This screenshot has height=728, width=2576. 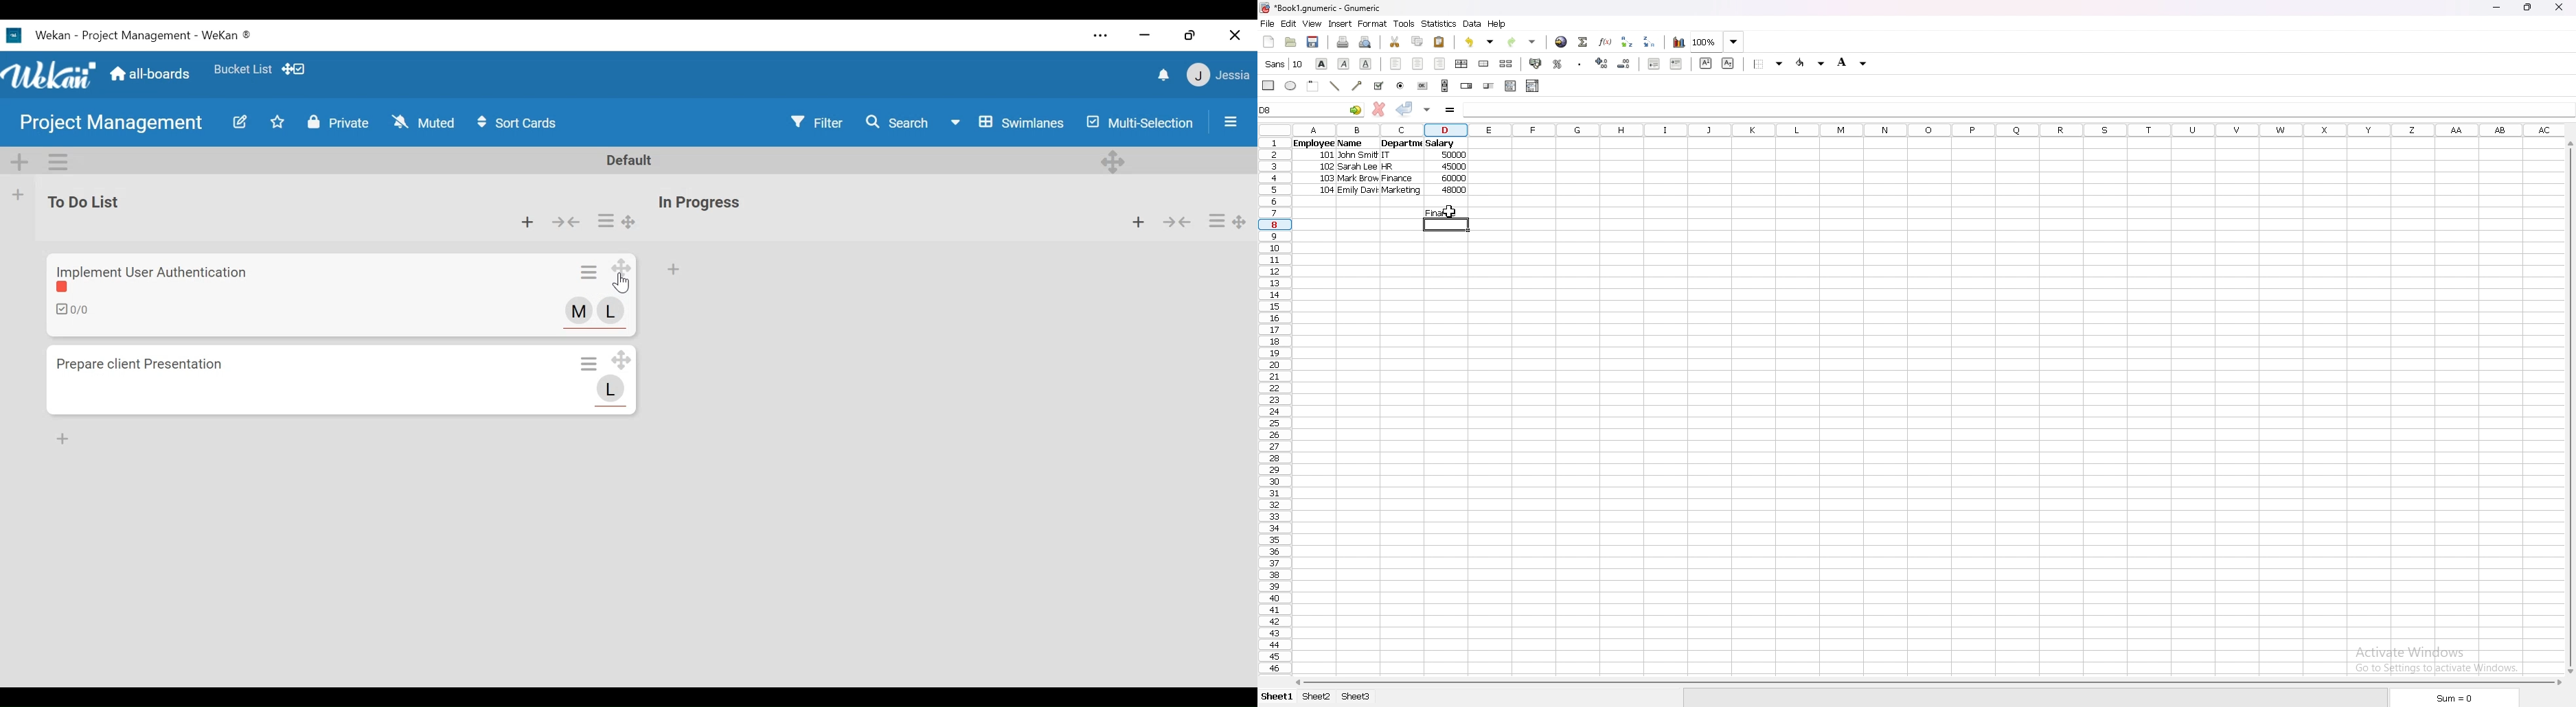 I want to click on Employee, so click(x=1312, y=144).